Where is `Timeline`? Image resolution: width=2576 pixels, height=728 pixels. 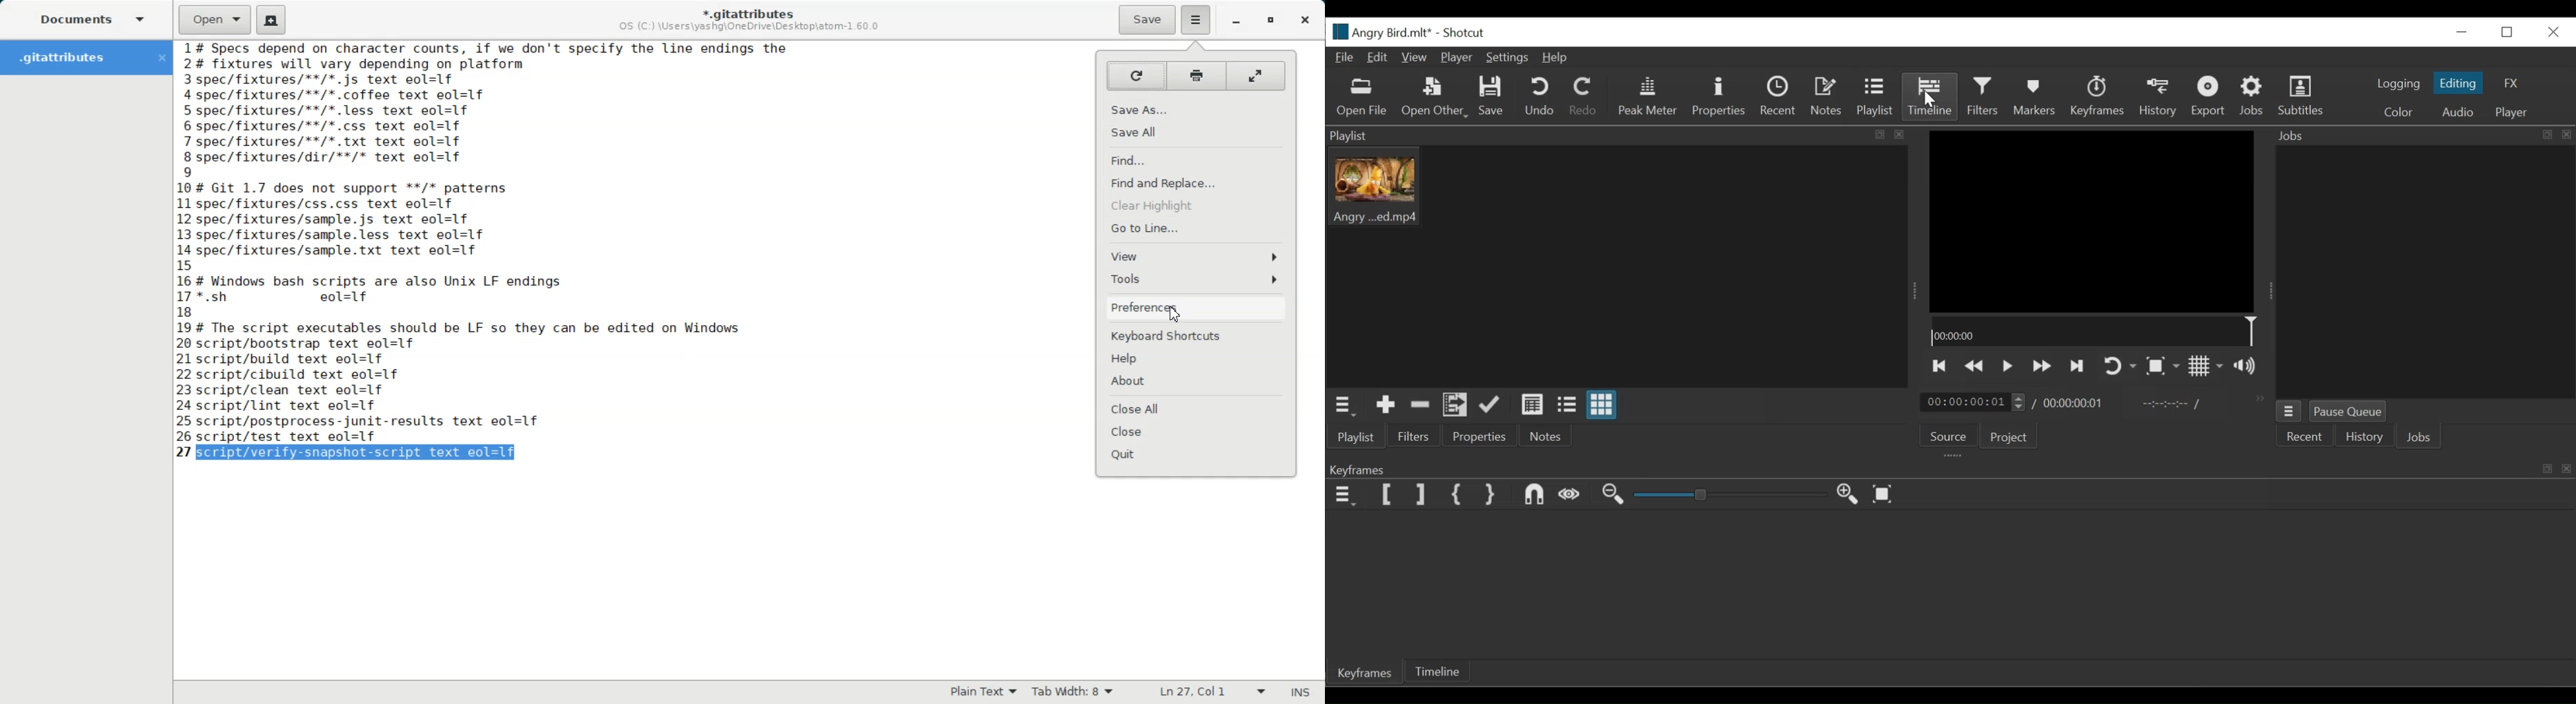
Timeline is located at coordinates (1439, 671).